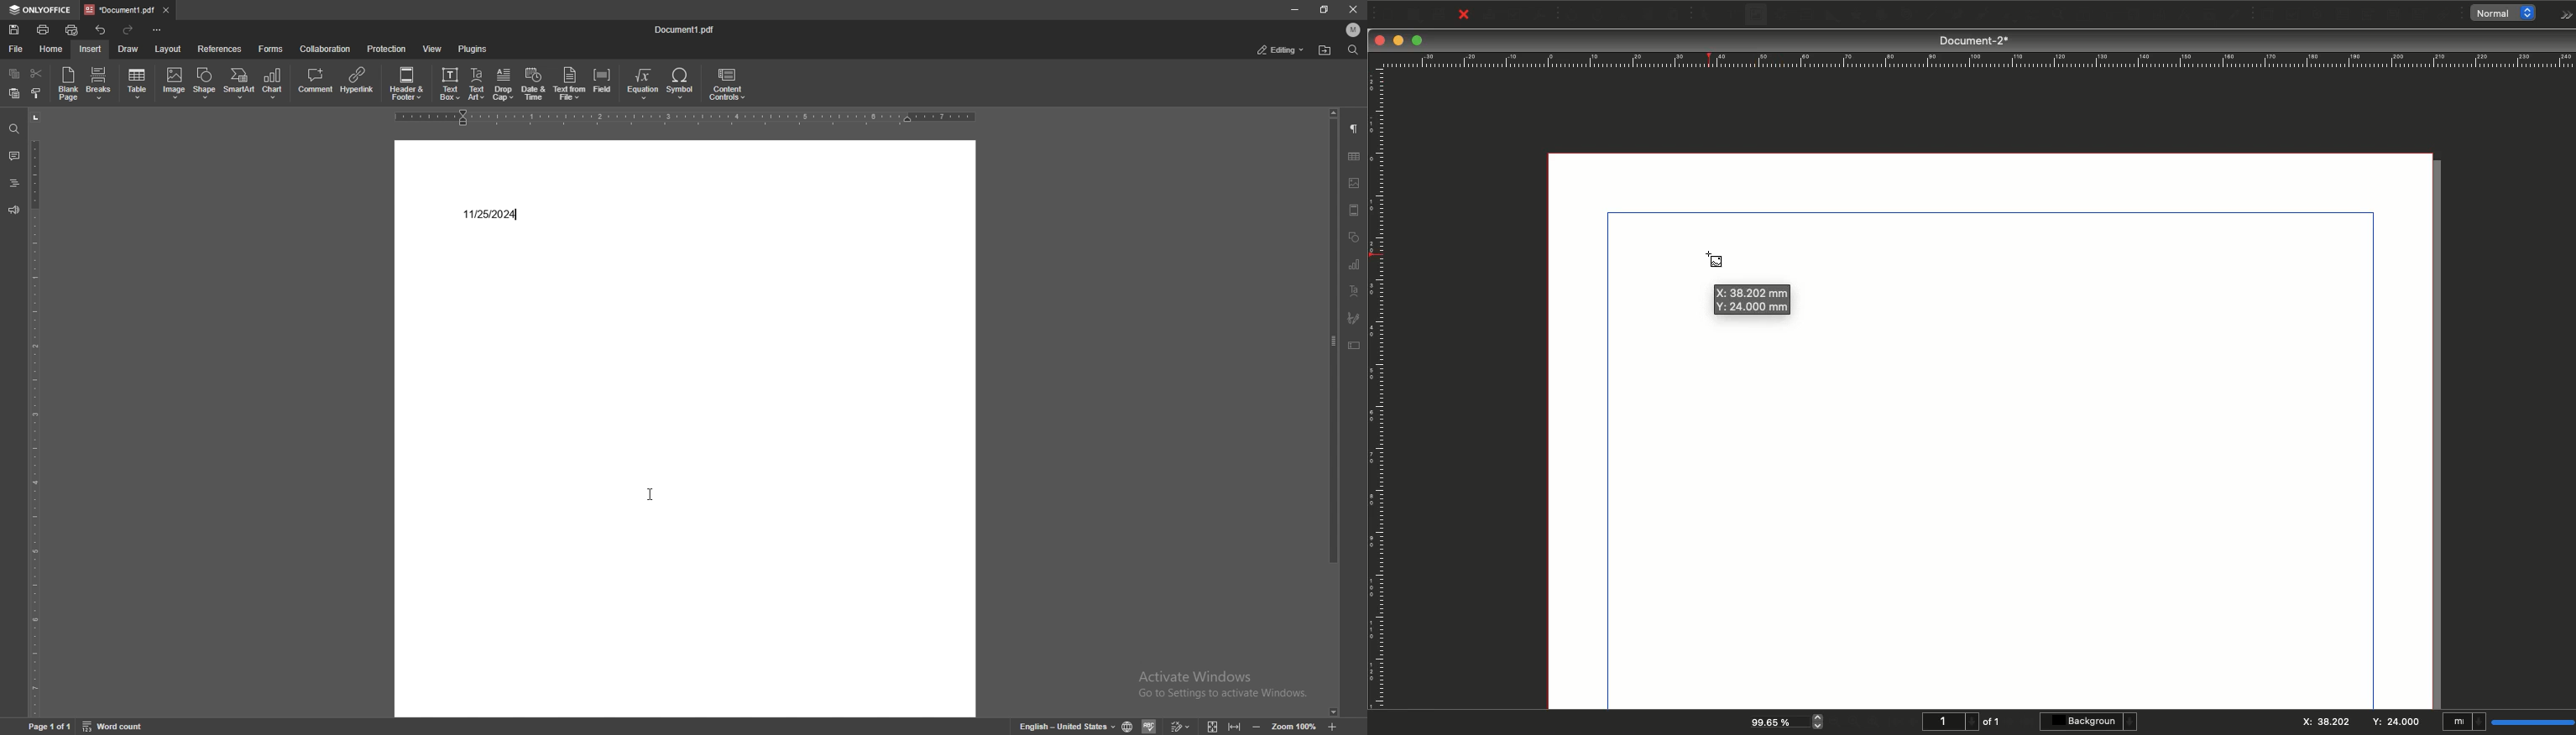 Image resolution: width=2576 pixels, height=756 pixels. I want to click on Line, so click(1931, 16).